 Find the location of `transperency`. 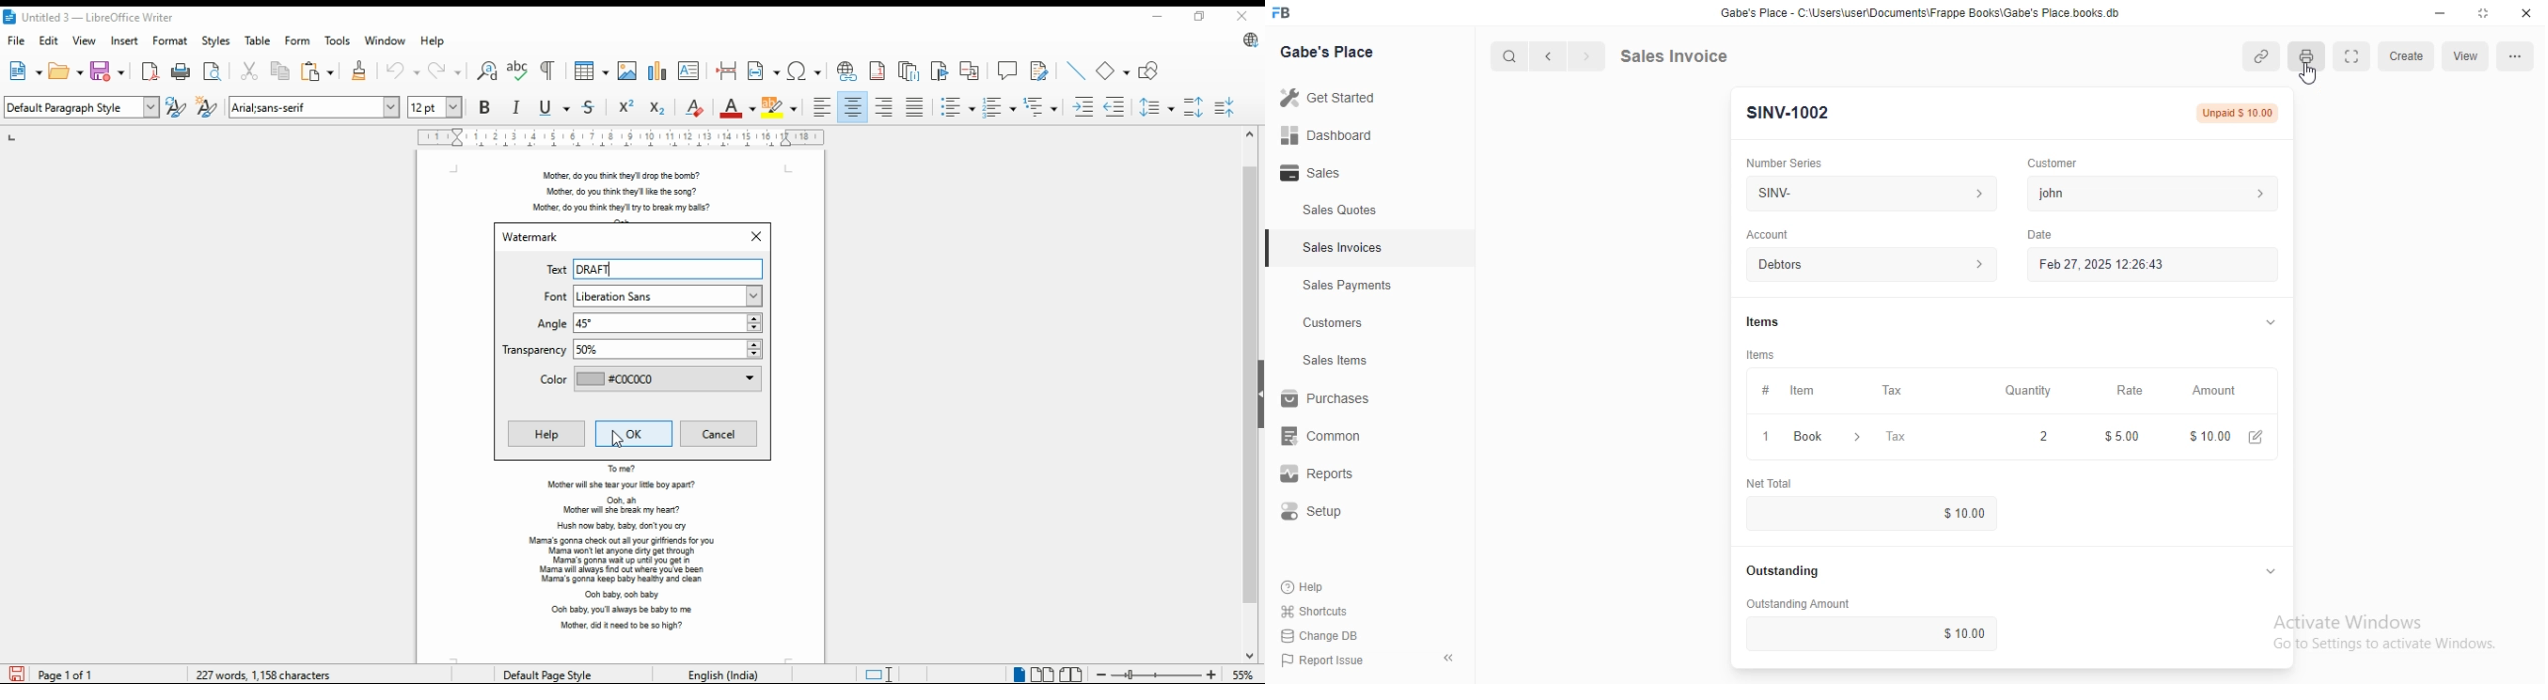

transperency is located at coordinates (630, 350).